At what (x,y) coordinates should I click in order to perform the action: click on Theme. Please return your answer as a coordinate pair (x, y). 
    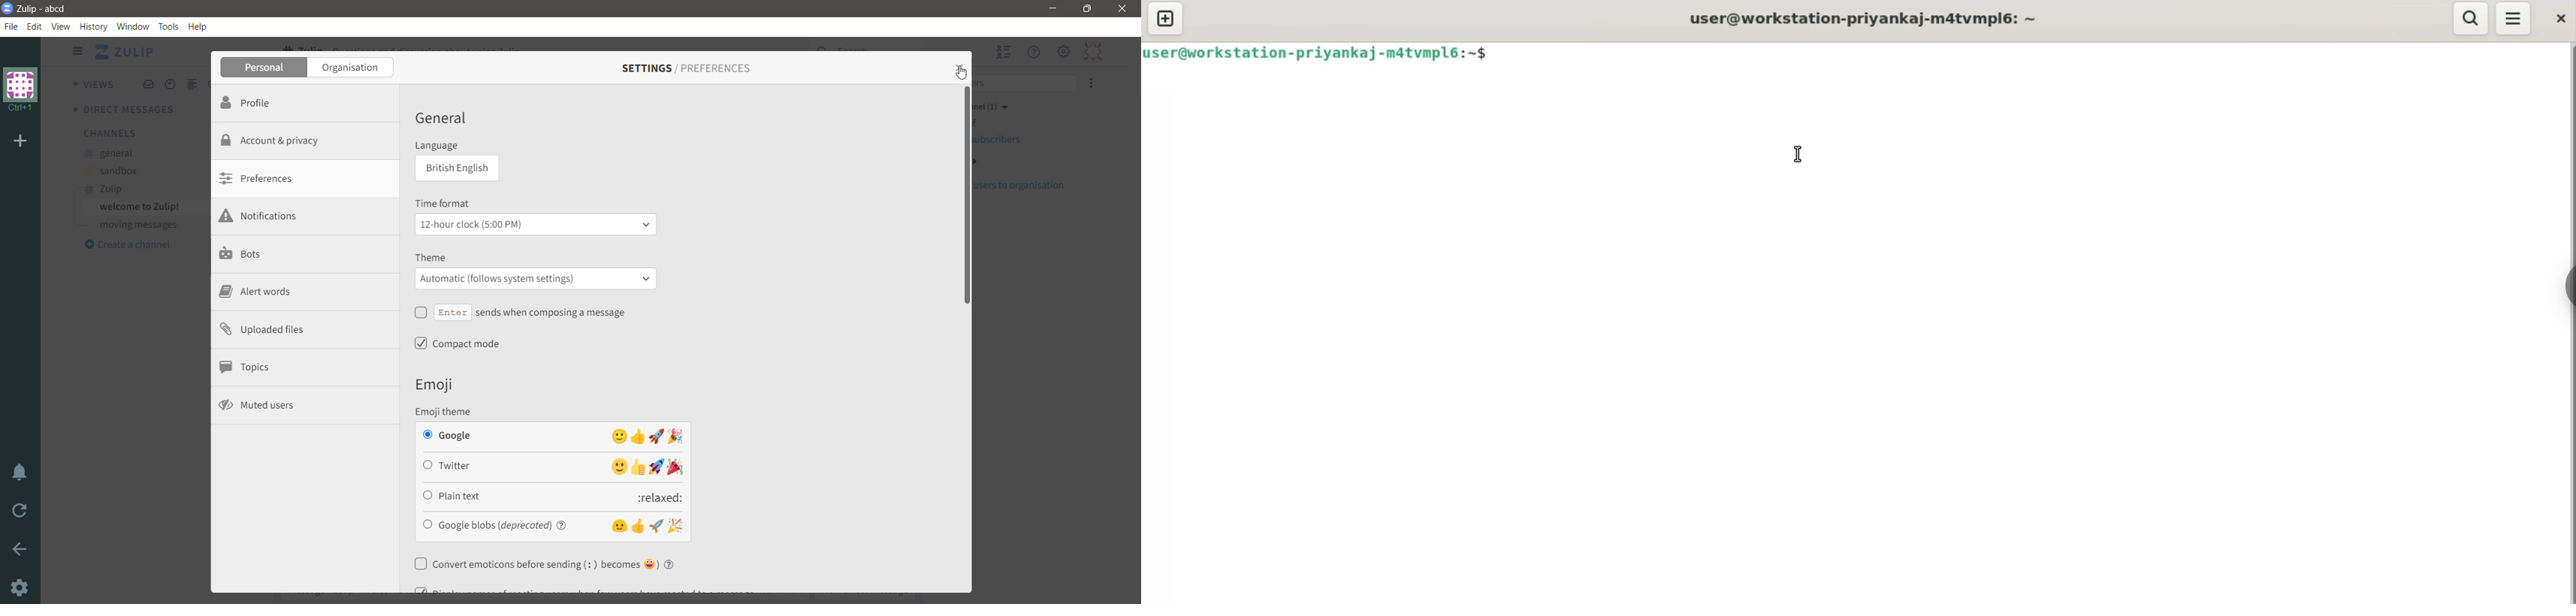
    Looking at the image, I should click on (436, 256).